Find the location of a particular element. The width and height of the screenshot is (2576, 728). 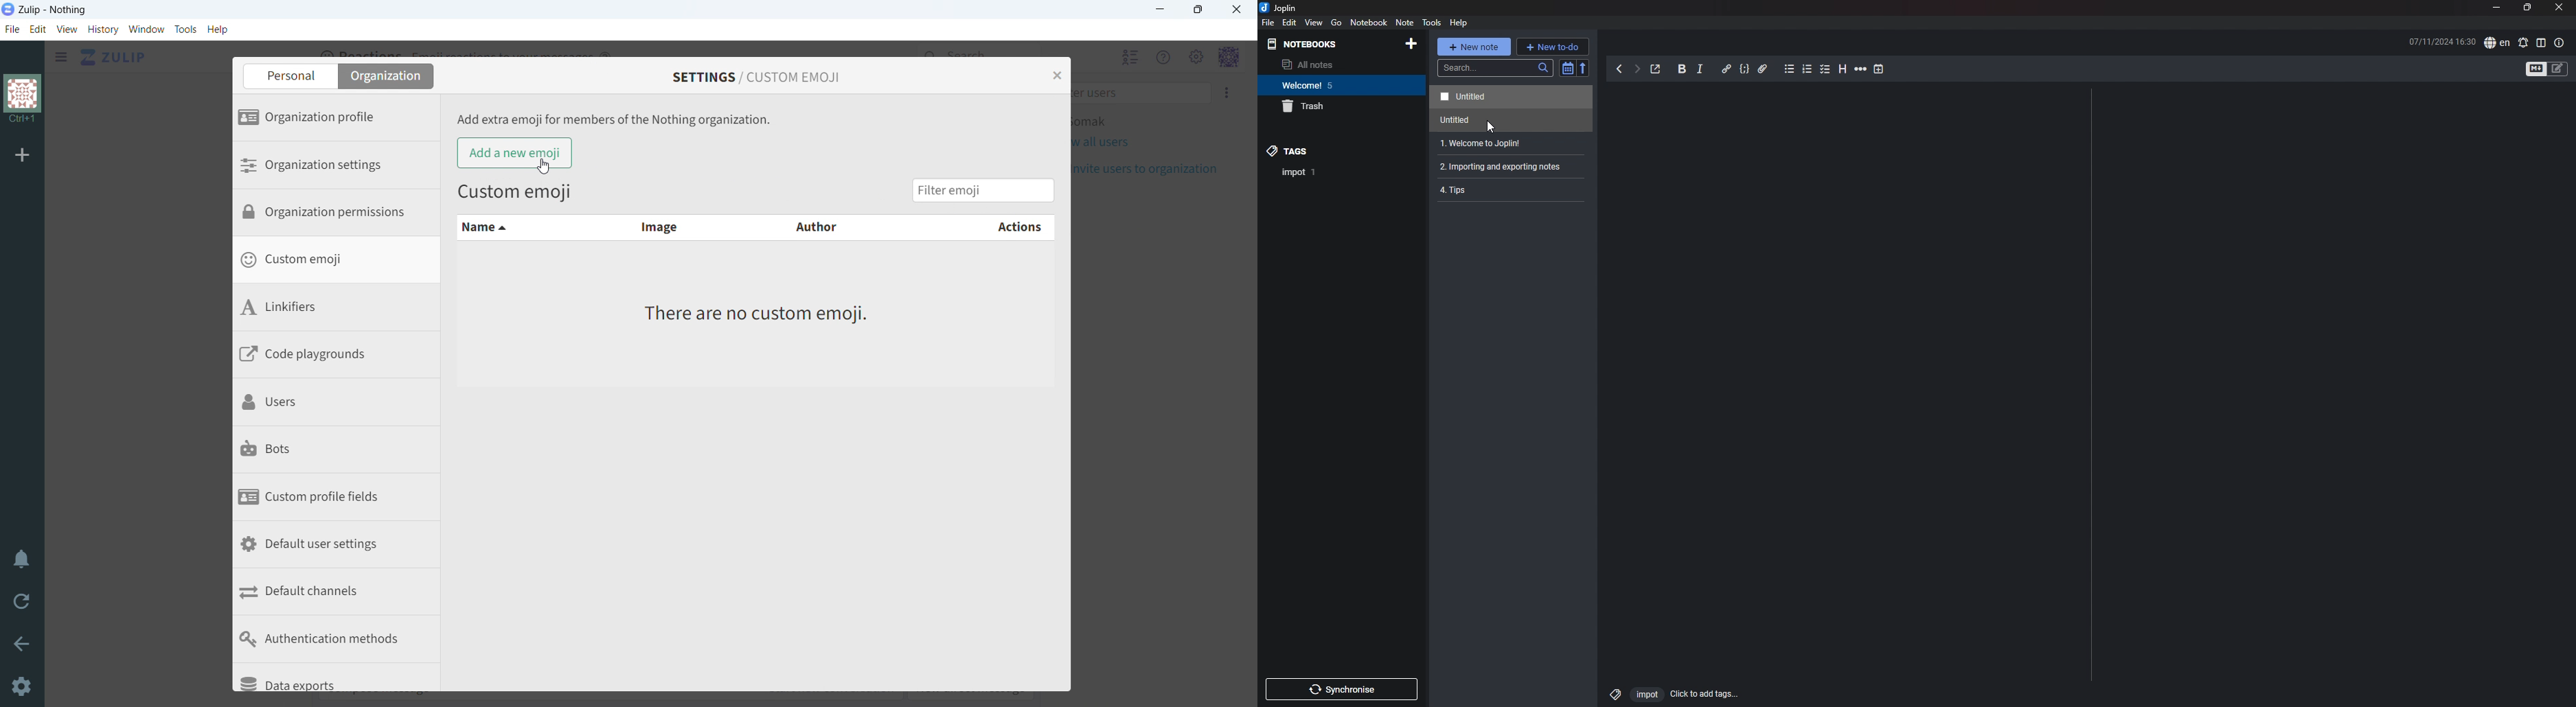

time and date is located at coordinates (2442, 41).